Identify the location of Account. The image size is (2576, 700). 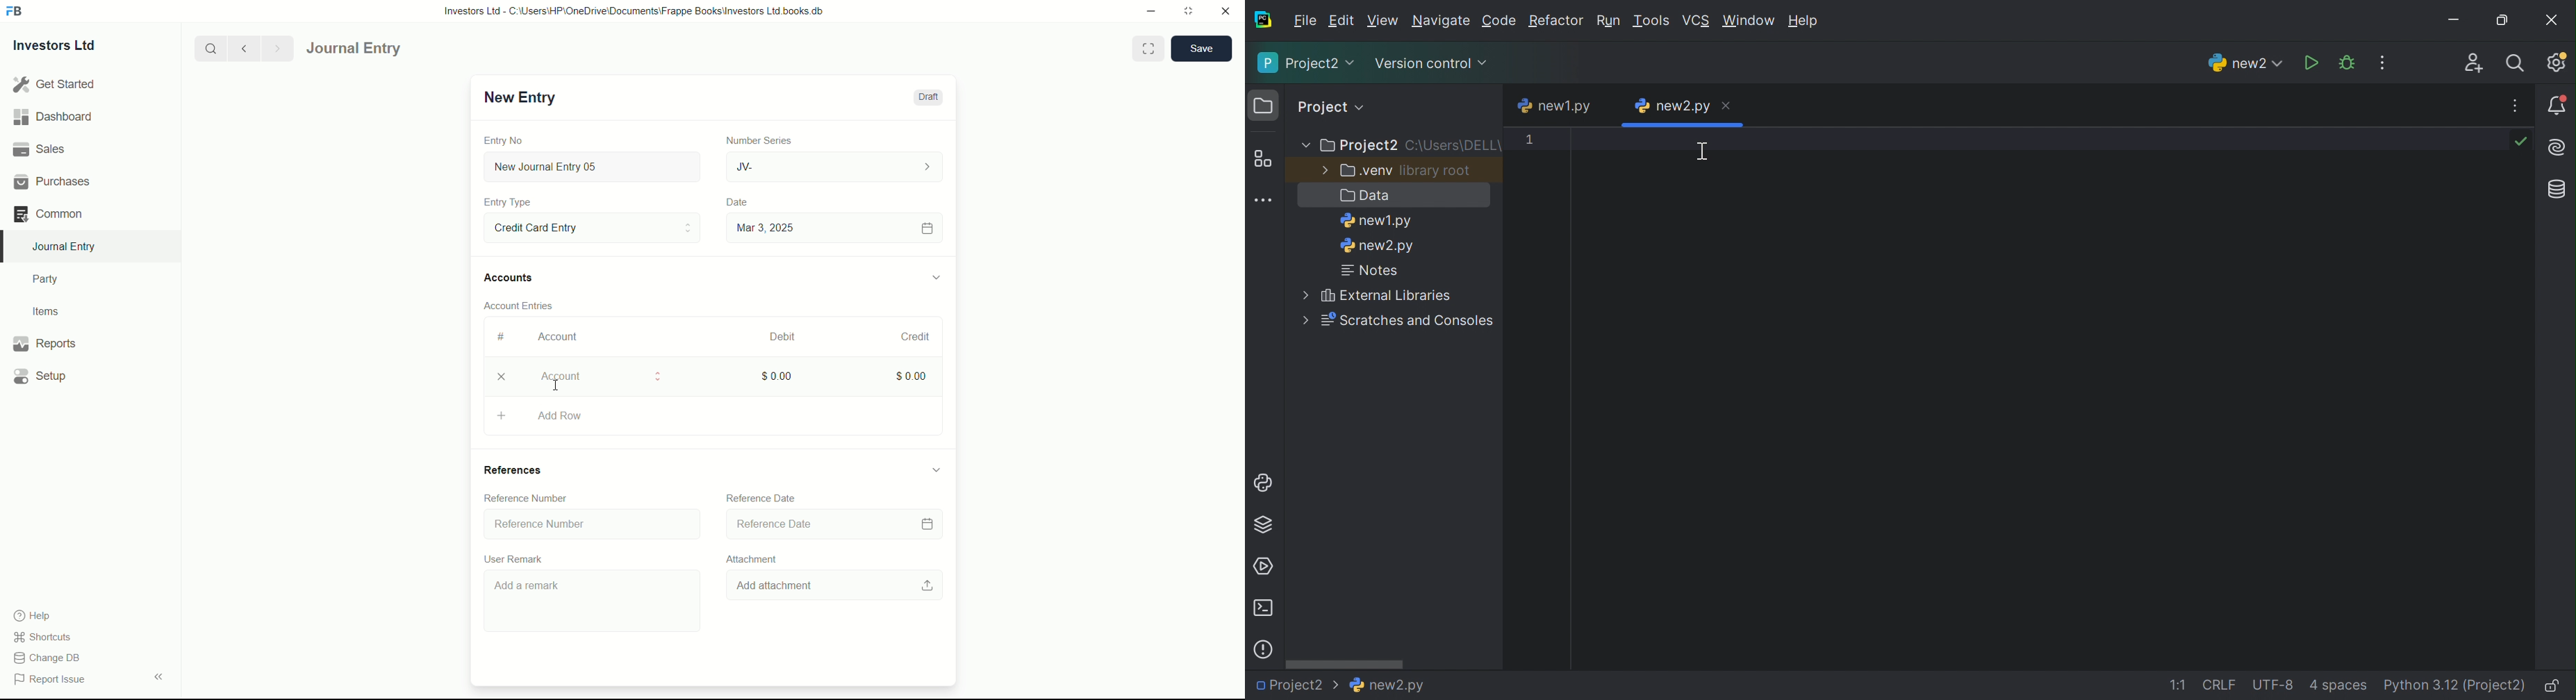
(607, 375).